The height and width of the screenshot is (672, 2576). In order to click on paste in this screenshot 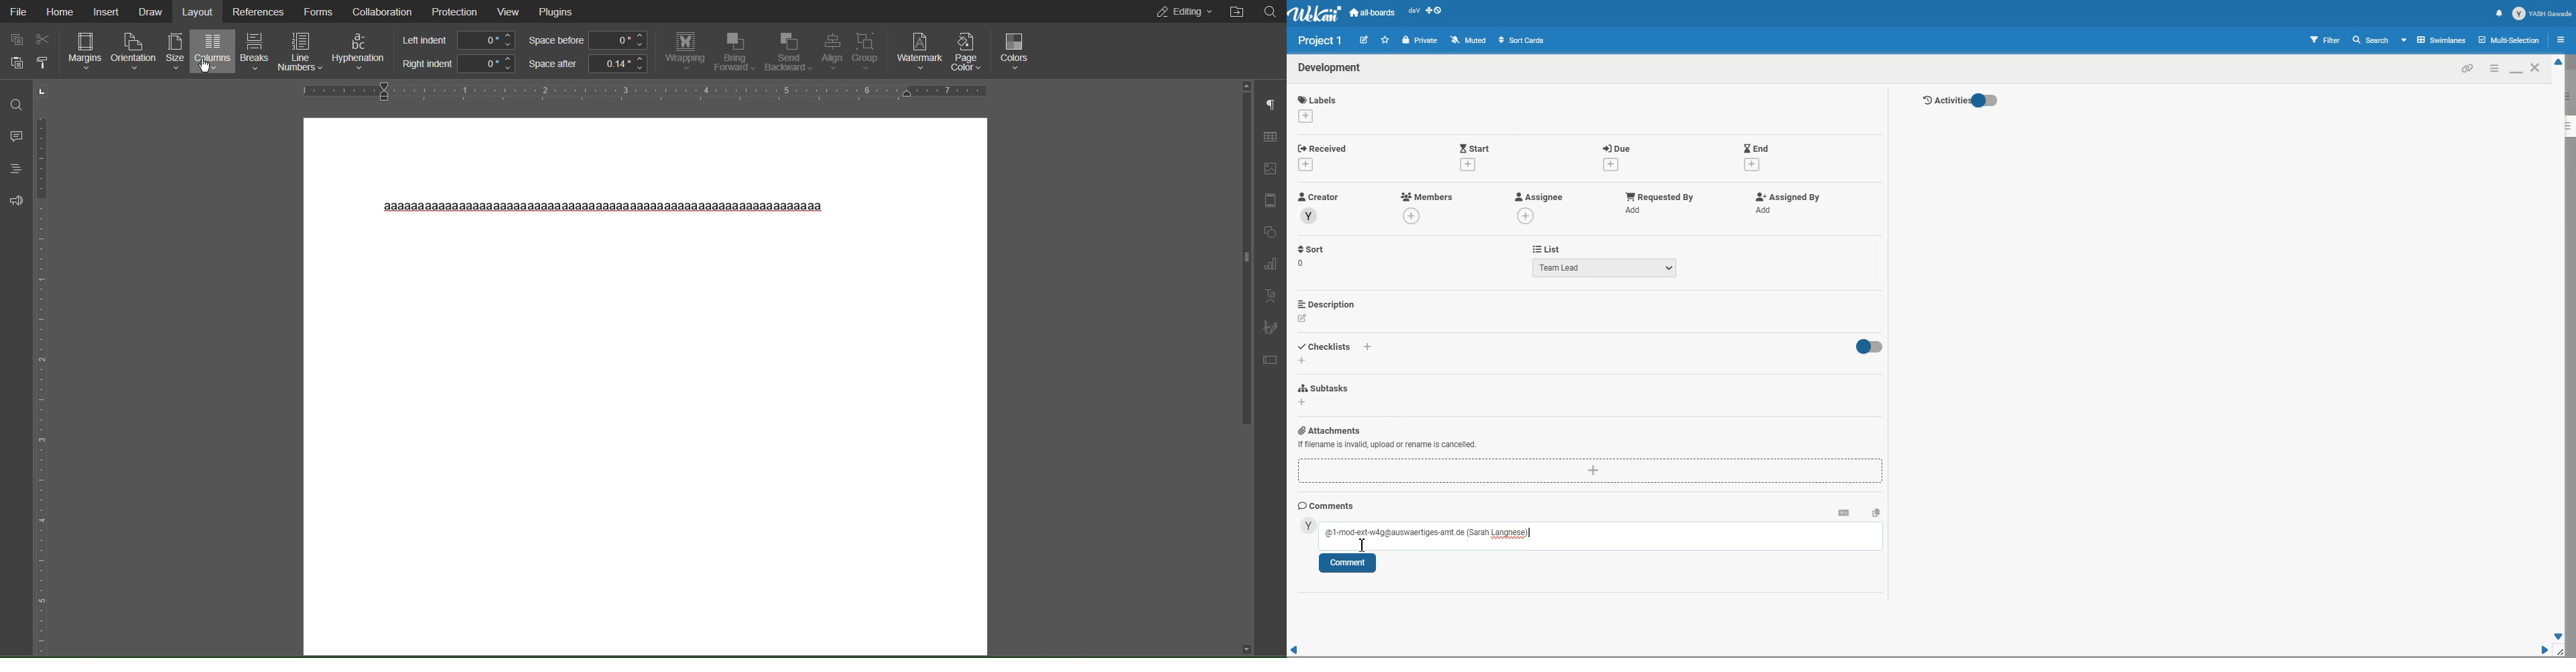, I will do `click(15, 66)`.